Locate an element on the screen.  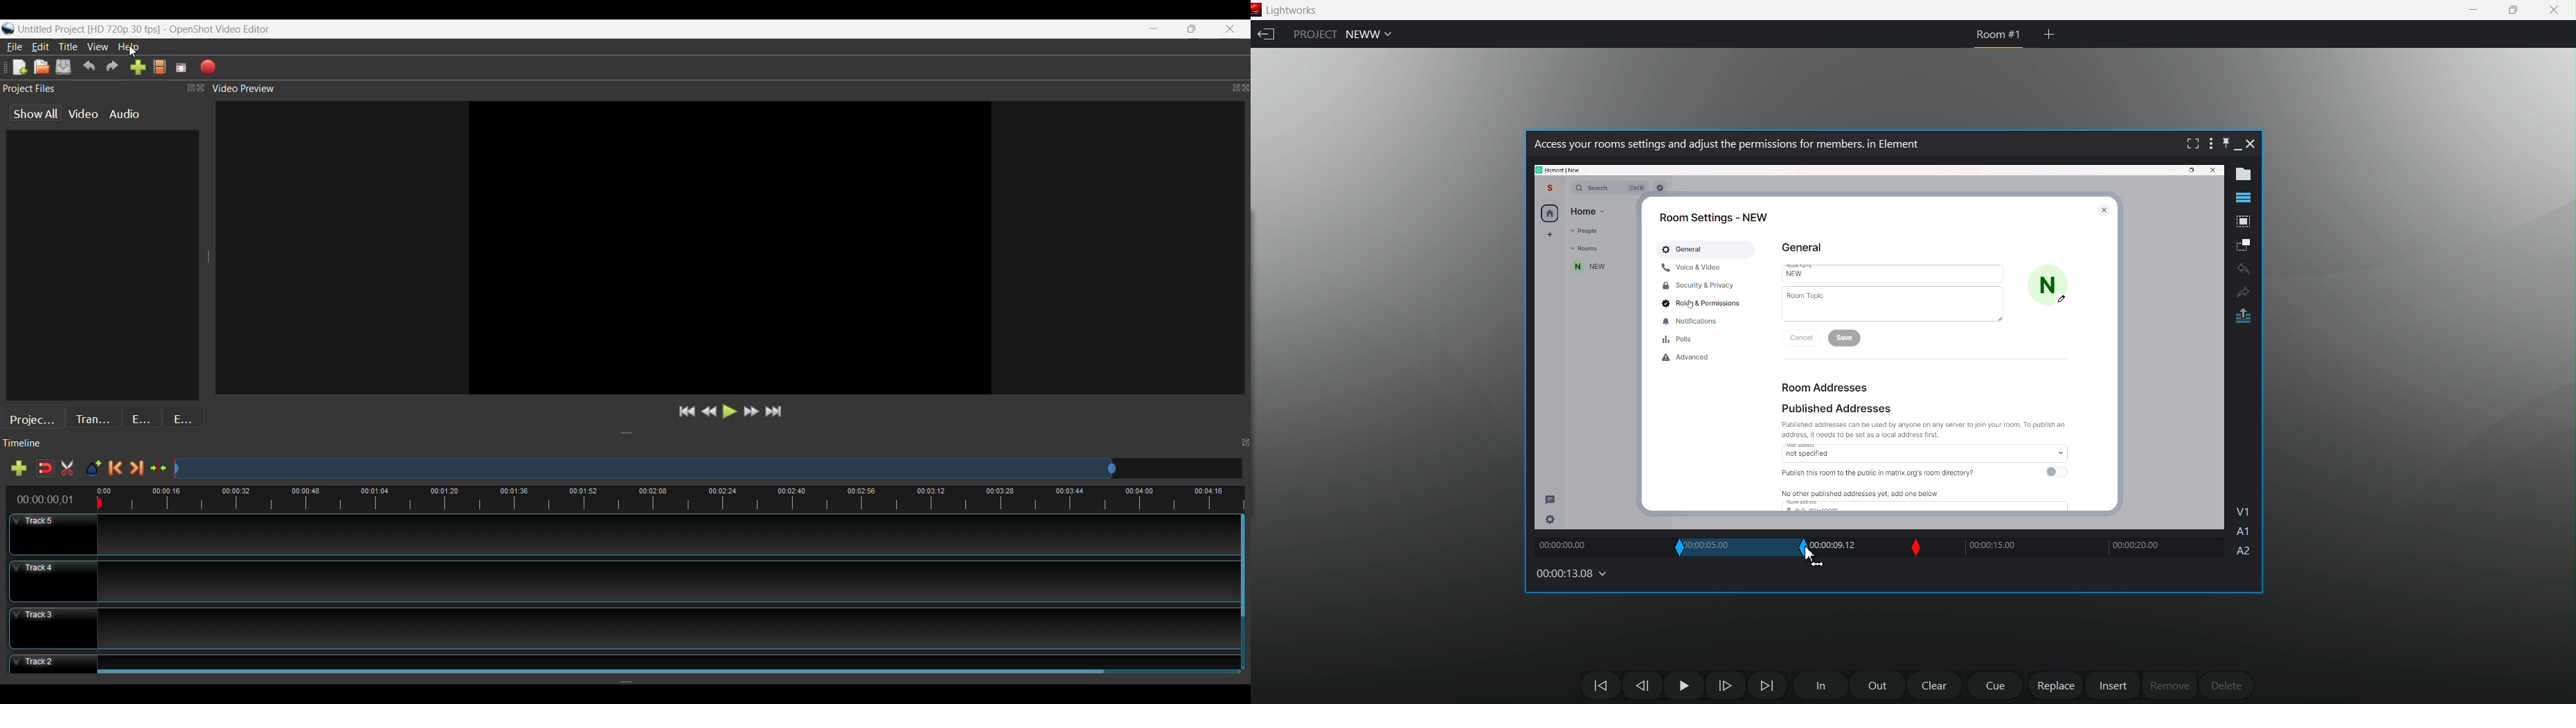
path is located at coordinates (1558, 169).